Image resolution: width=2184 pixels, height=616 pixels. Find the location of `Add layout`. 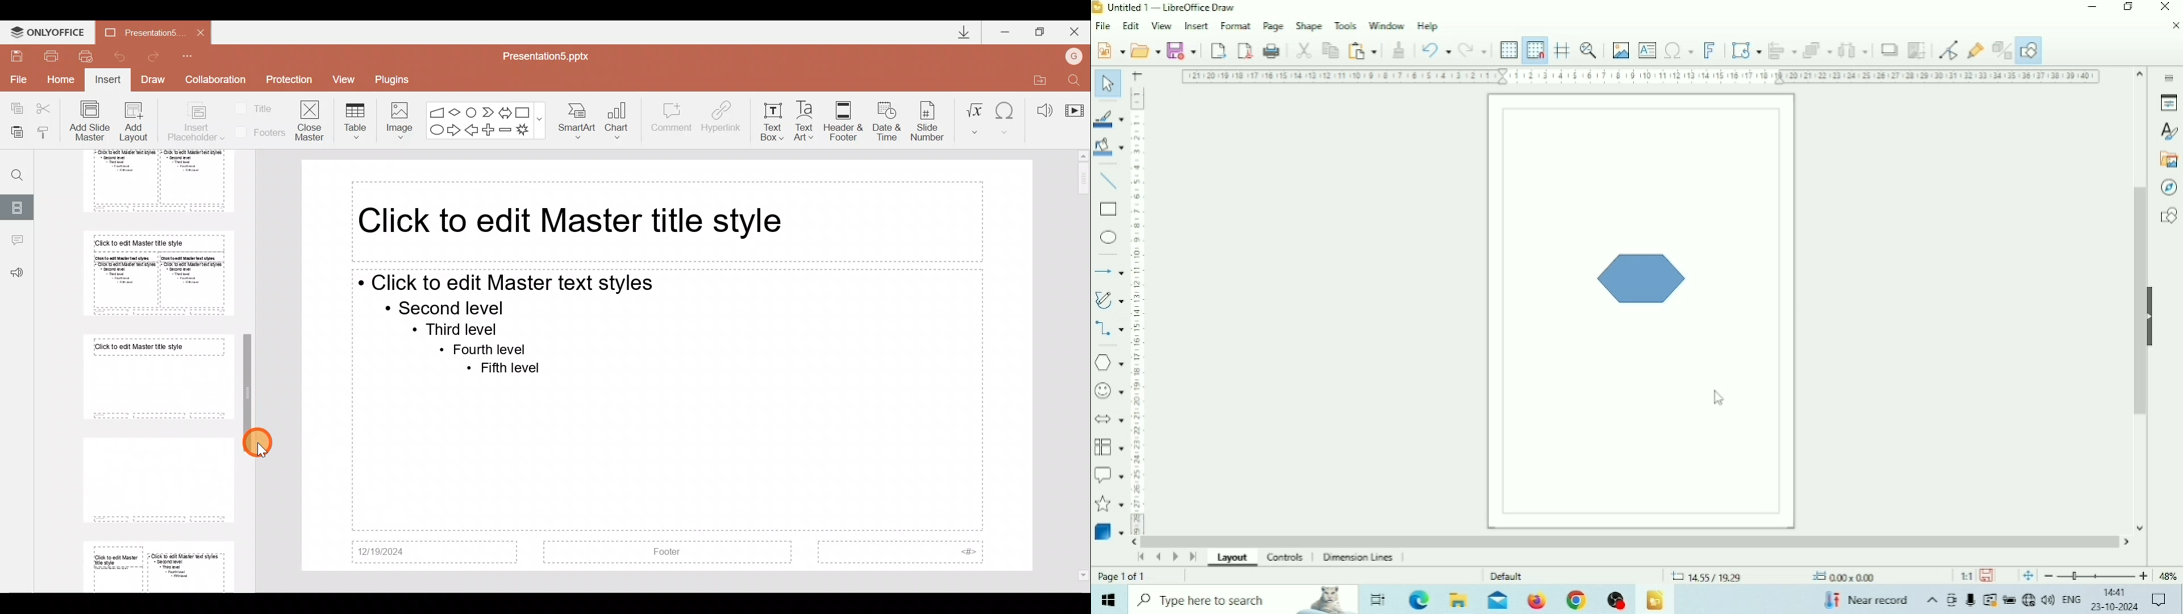

Add layout is located at coordinates (134, 124).